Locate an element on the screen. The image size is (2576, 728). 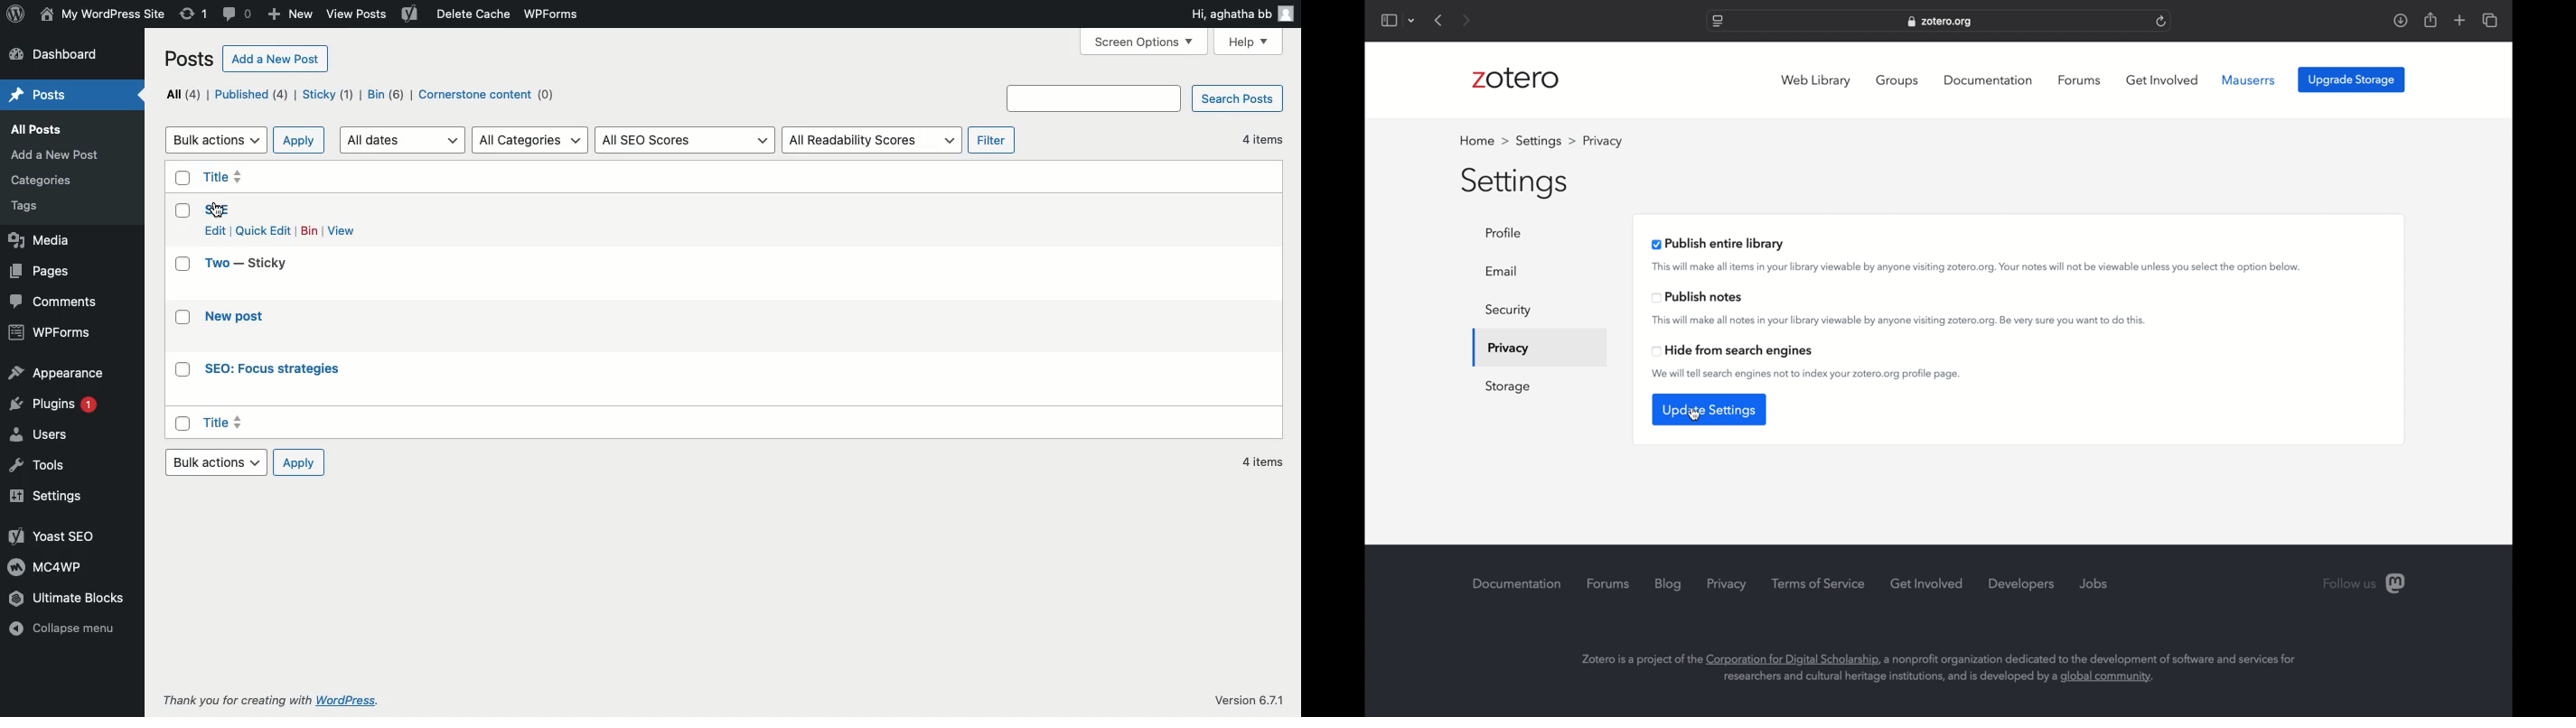
Title is located at coordinates (296, 424).